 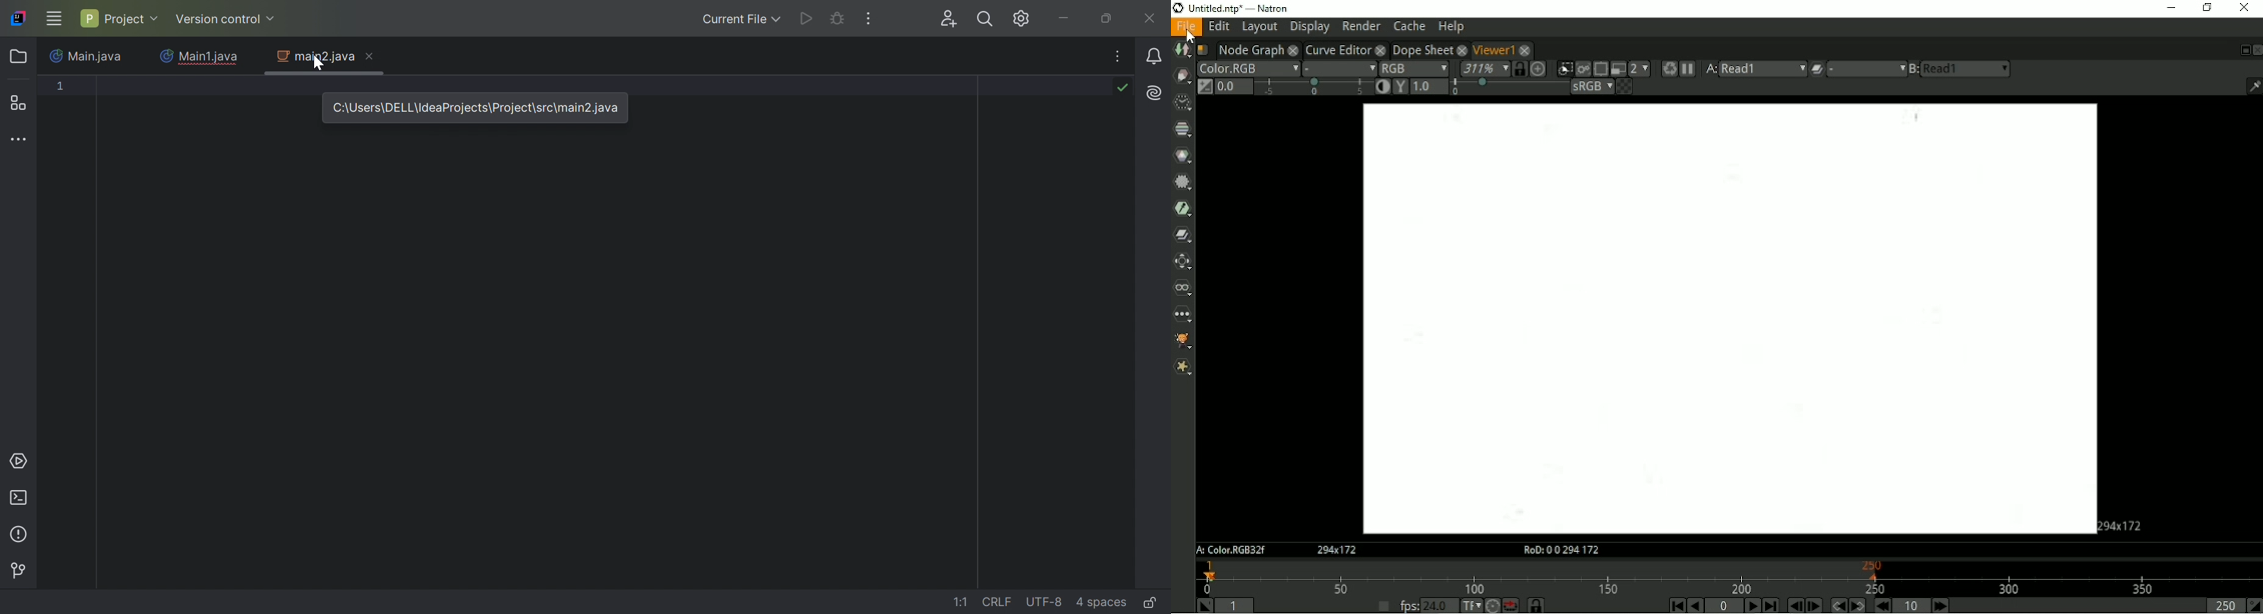 What do you see at coordinates (1120, 57) in the screenshot?
I see `Recent Files Tab Actions, and More` at bounding box center [1120, 57].